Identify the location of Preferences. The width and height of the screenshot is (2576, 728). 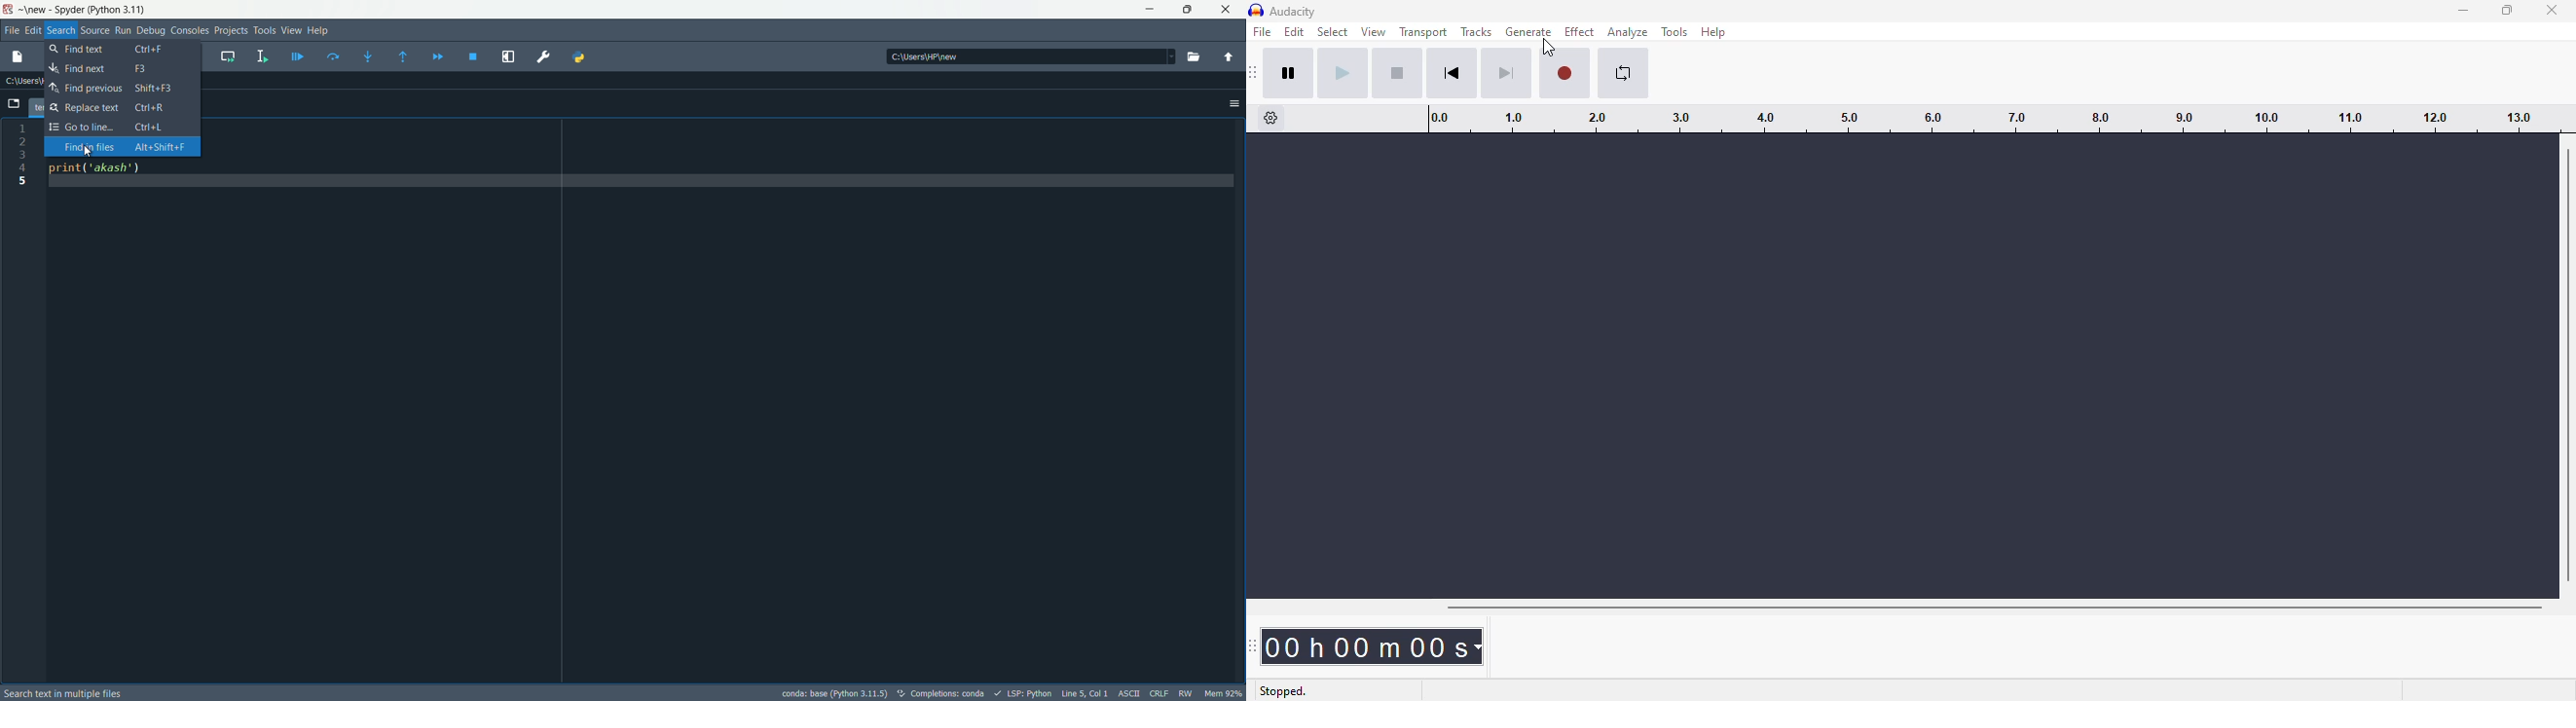
(541, 59).